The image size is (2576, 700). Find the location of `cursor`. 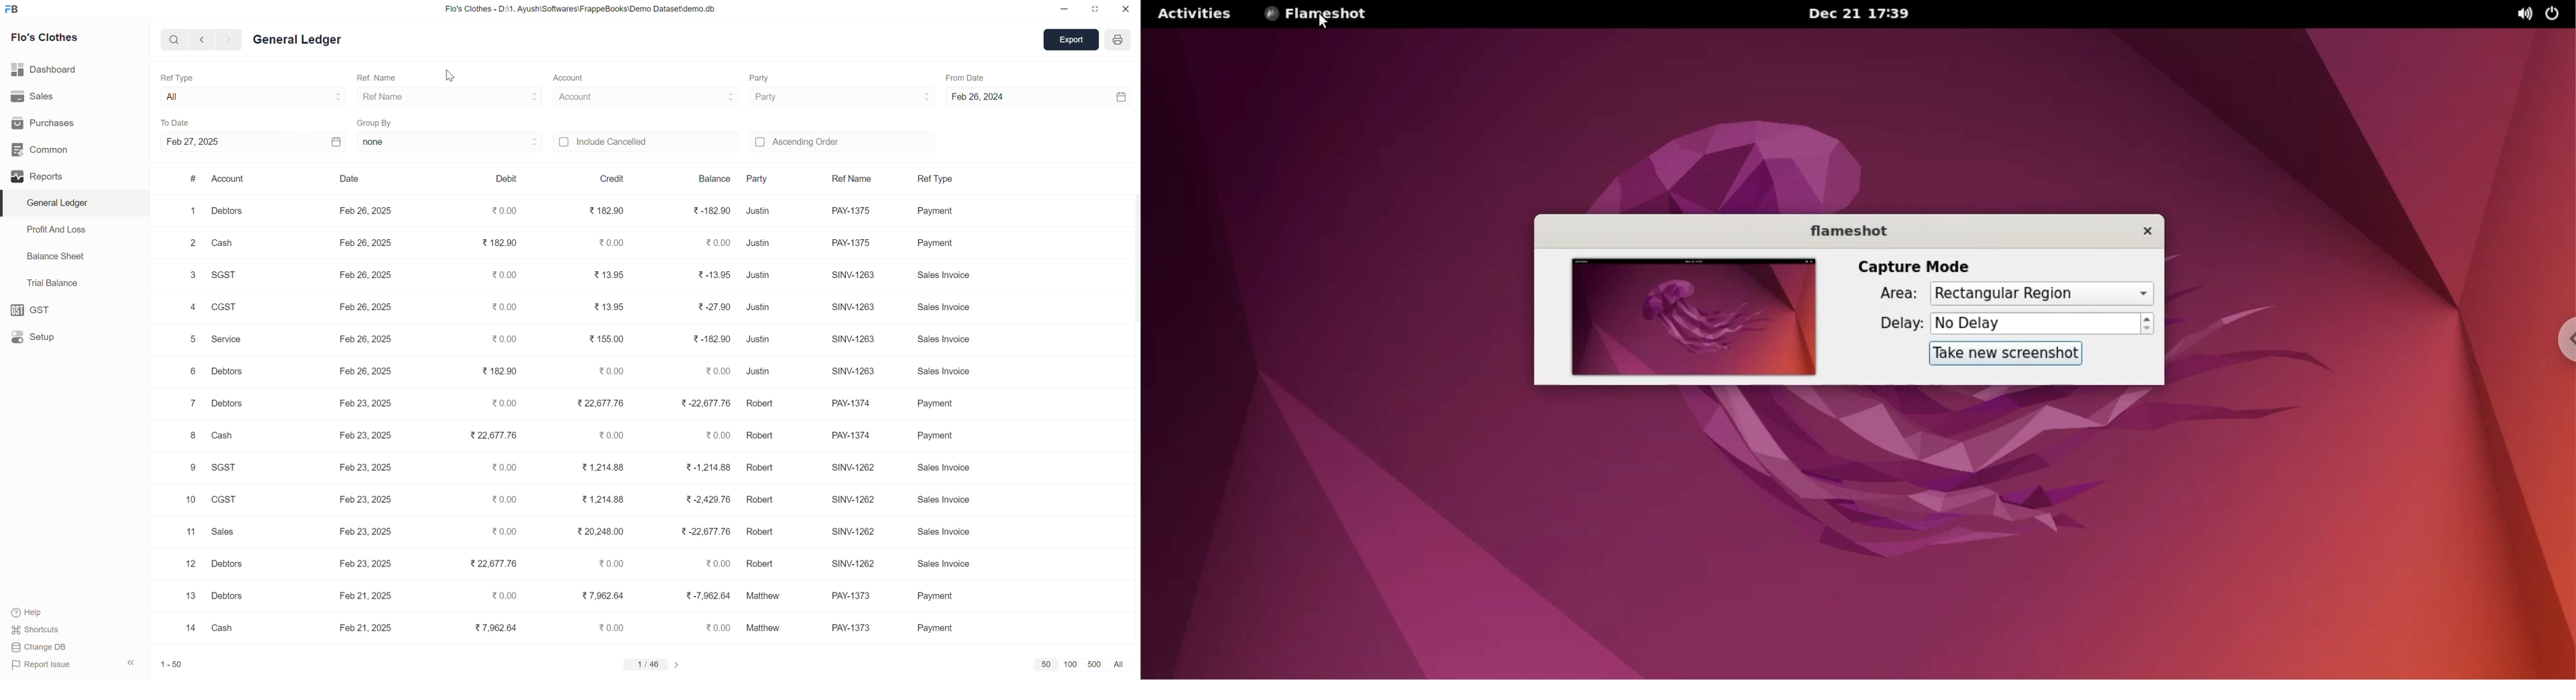

cursor is located at coordinates (1326, 23).